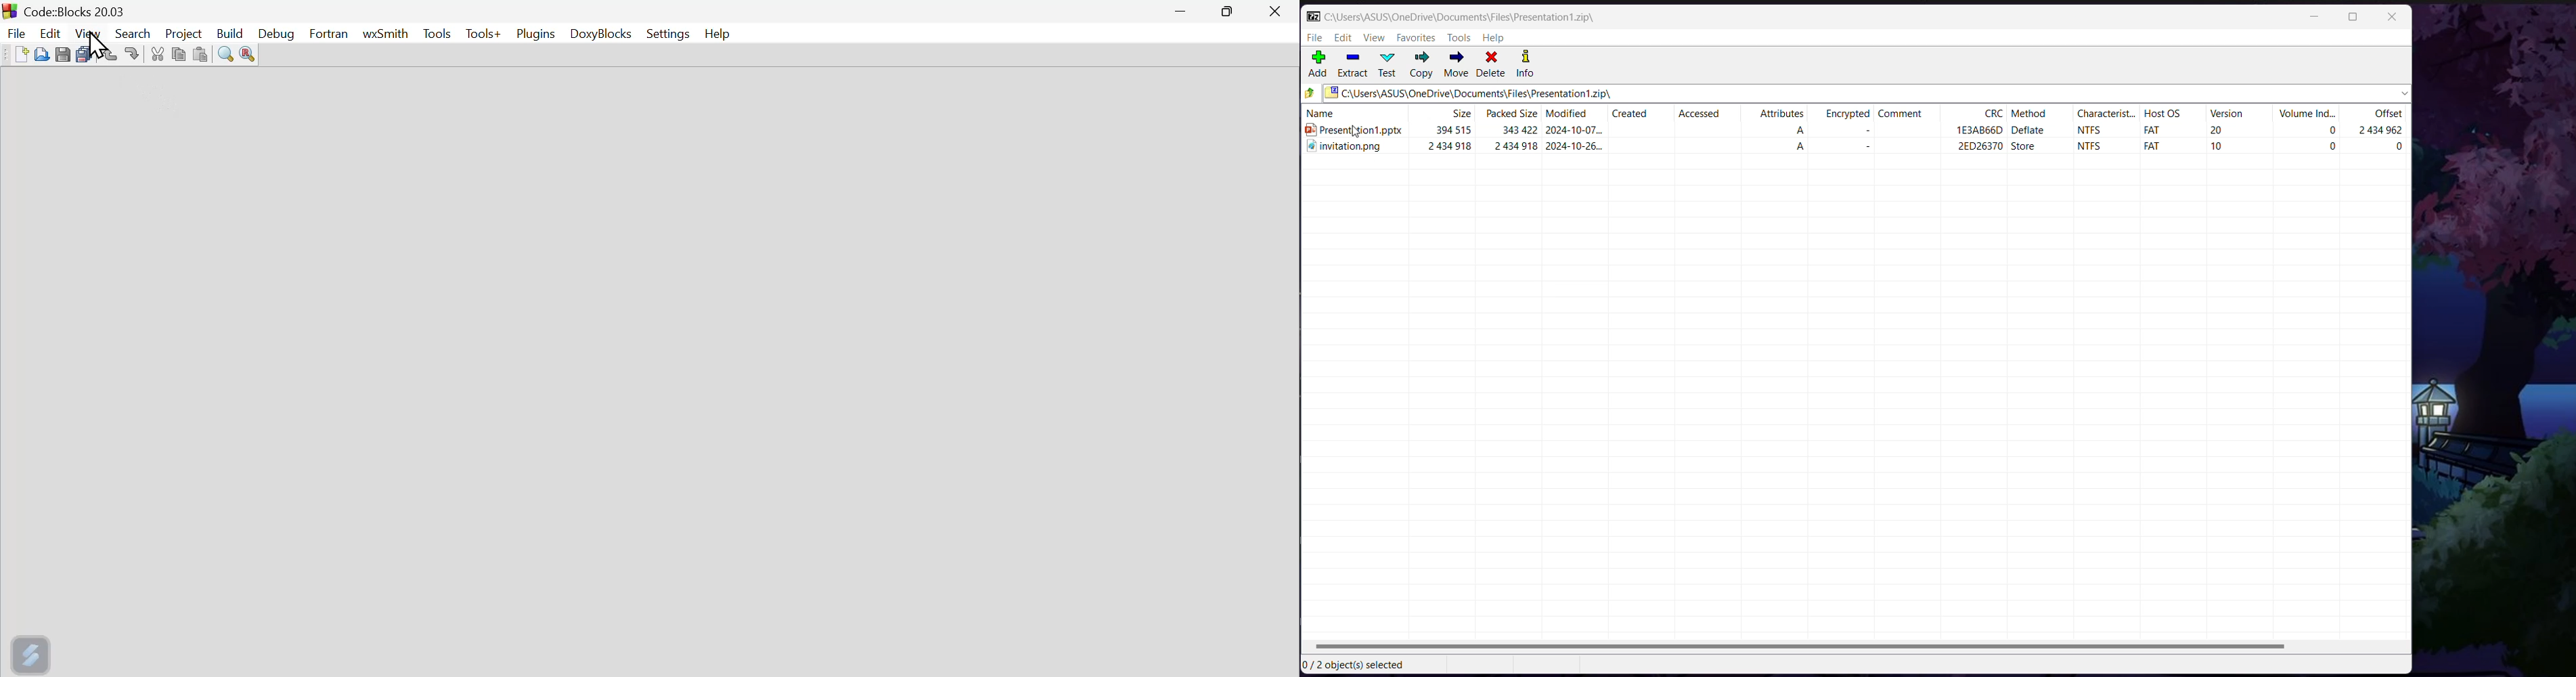 The width and height of the screenshot is (2576, 700). Describe the element at coordinates (1353, 131) in the screenshot. I see ` presentation  1.pptx` at that location.